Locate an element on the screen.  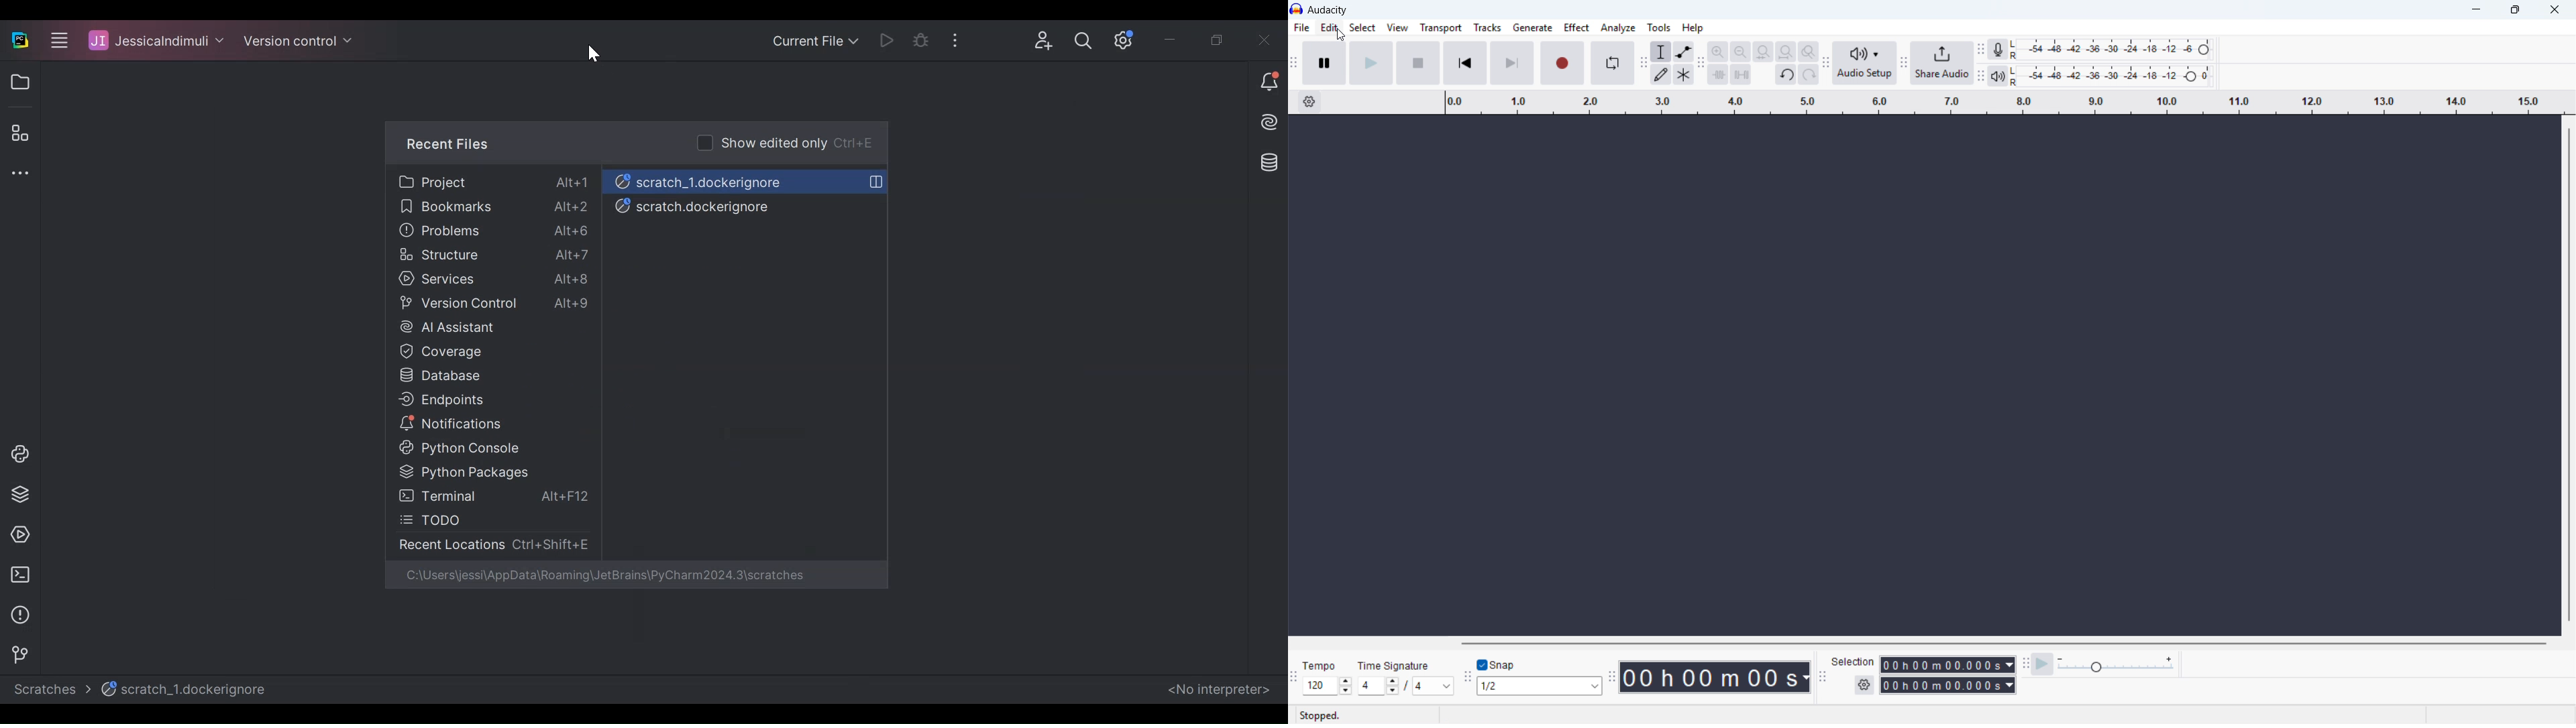
toggle zoom is located at coordinates (1809, 52).